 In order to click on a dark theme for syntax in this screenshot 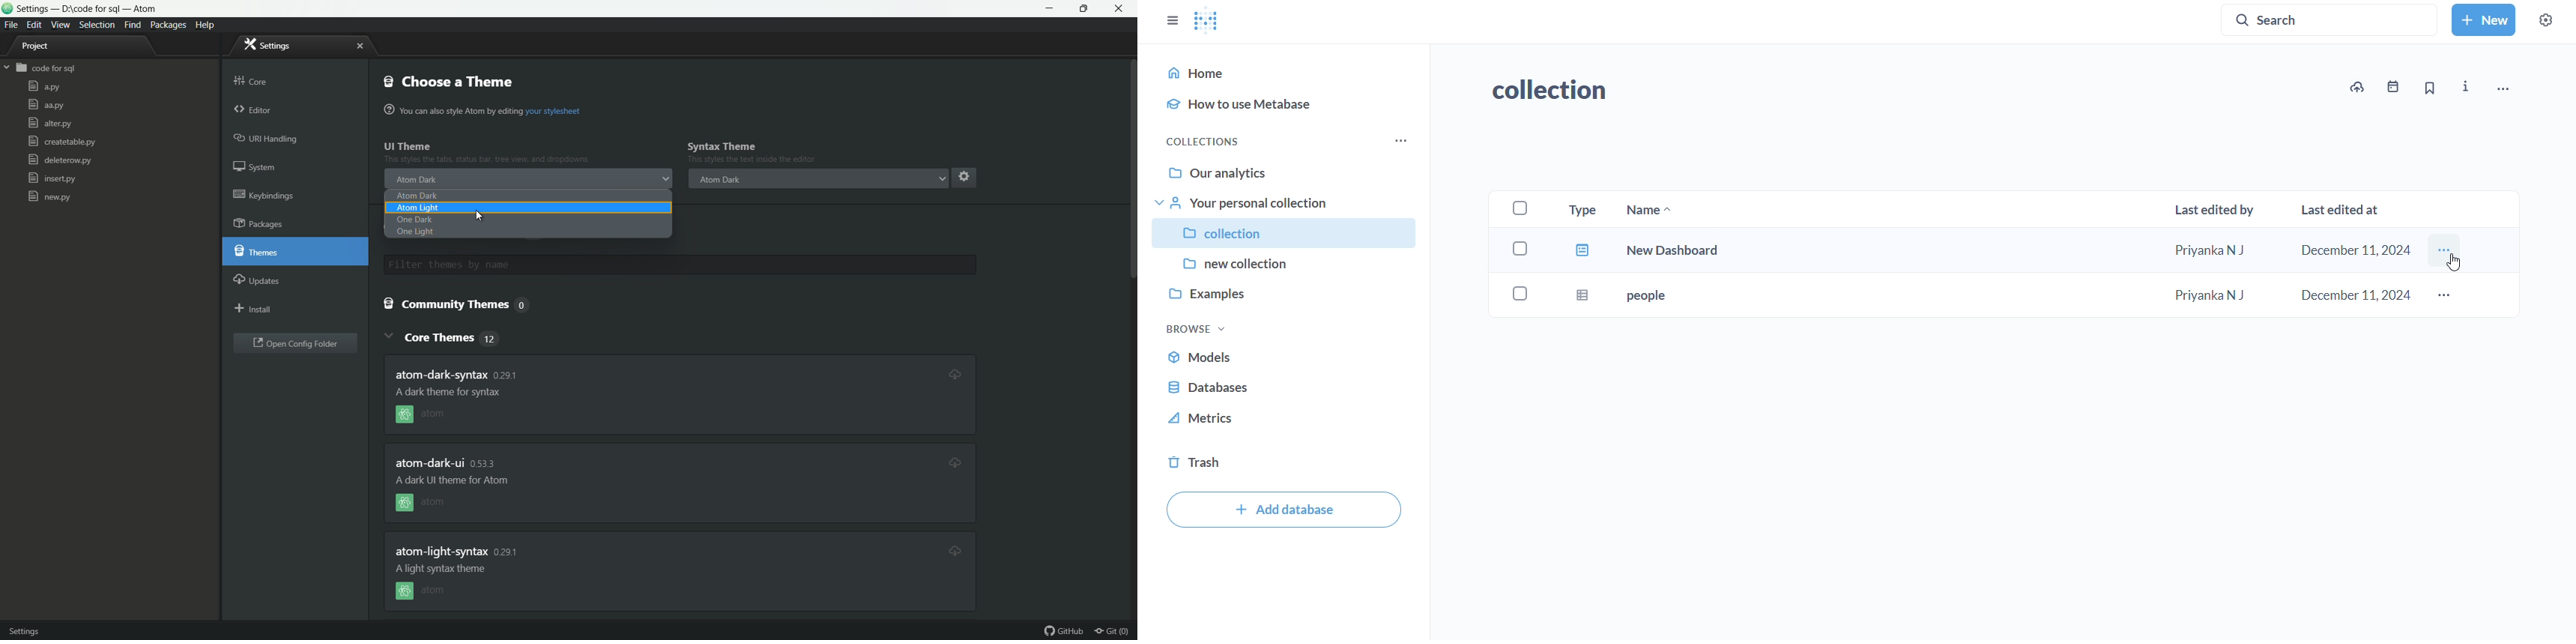, I will do `click(451, 392)`.